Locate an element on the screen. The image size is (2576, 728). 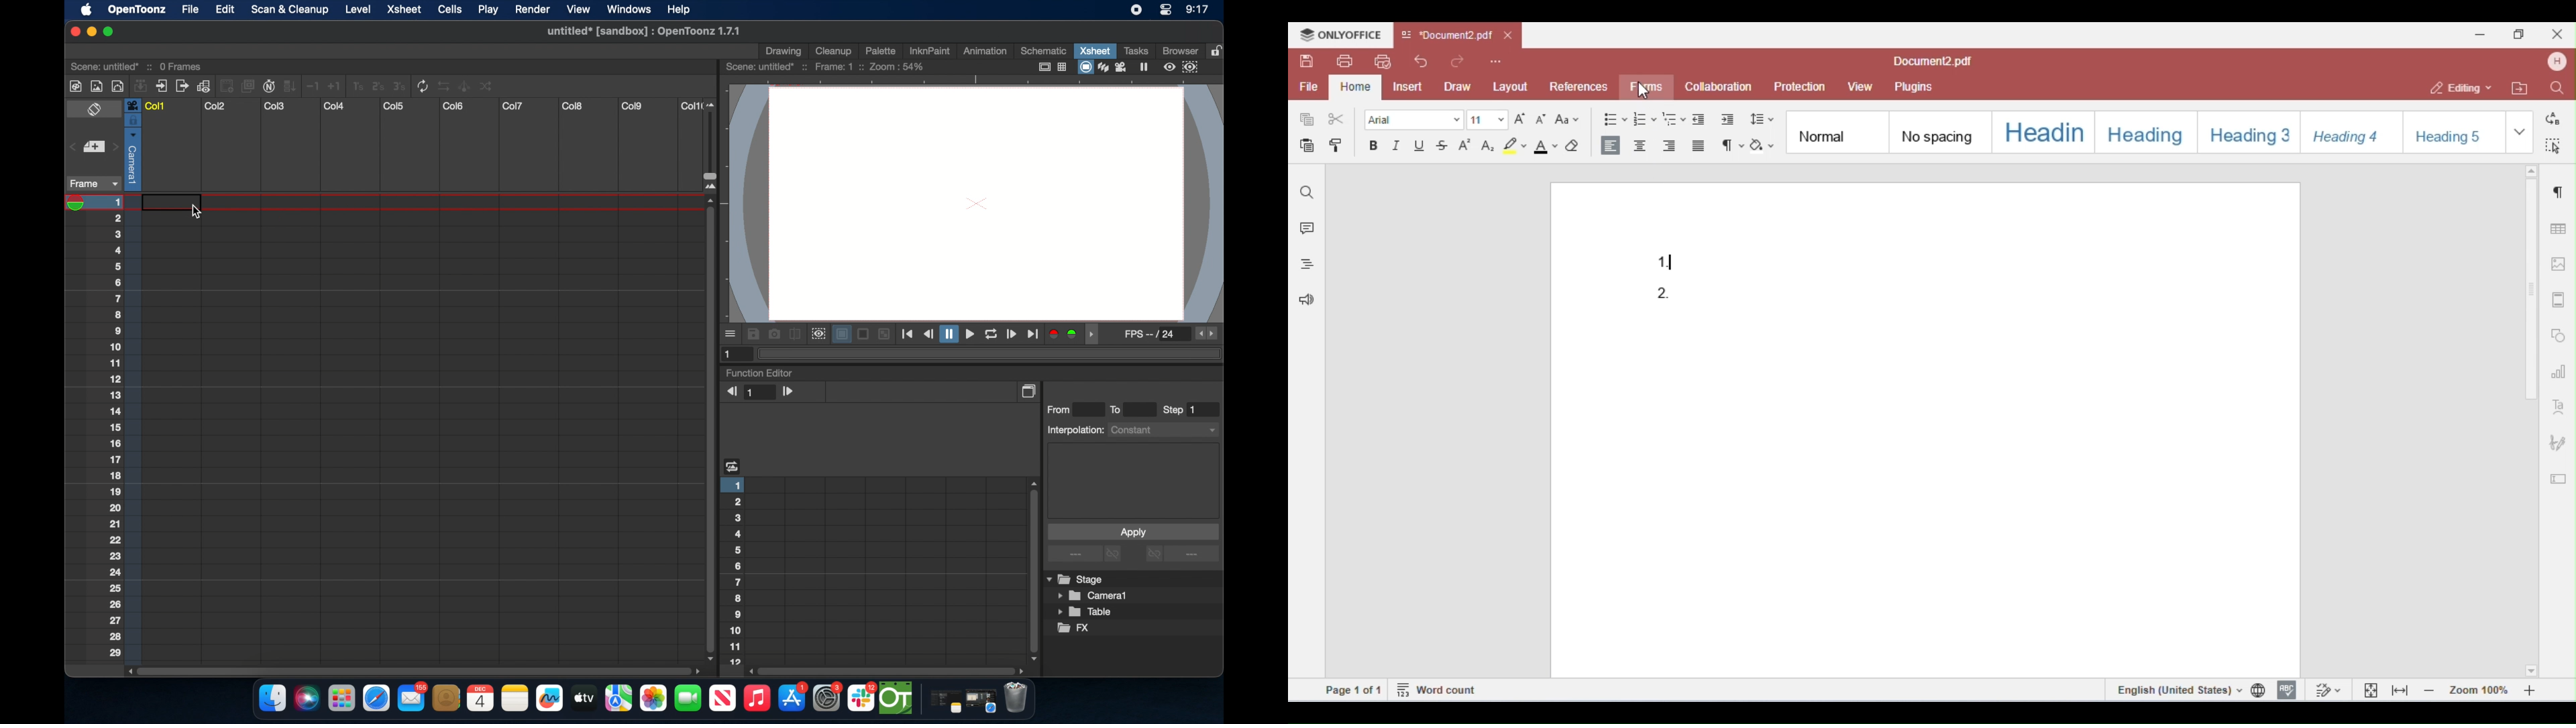
scroll box is located at coordinates (412, 670).